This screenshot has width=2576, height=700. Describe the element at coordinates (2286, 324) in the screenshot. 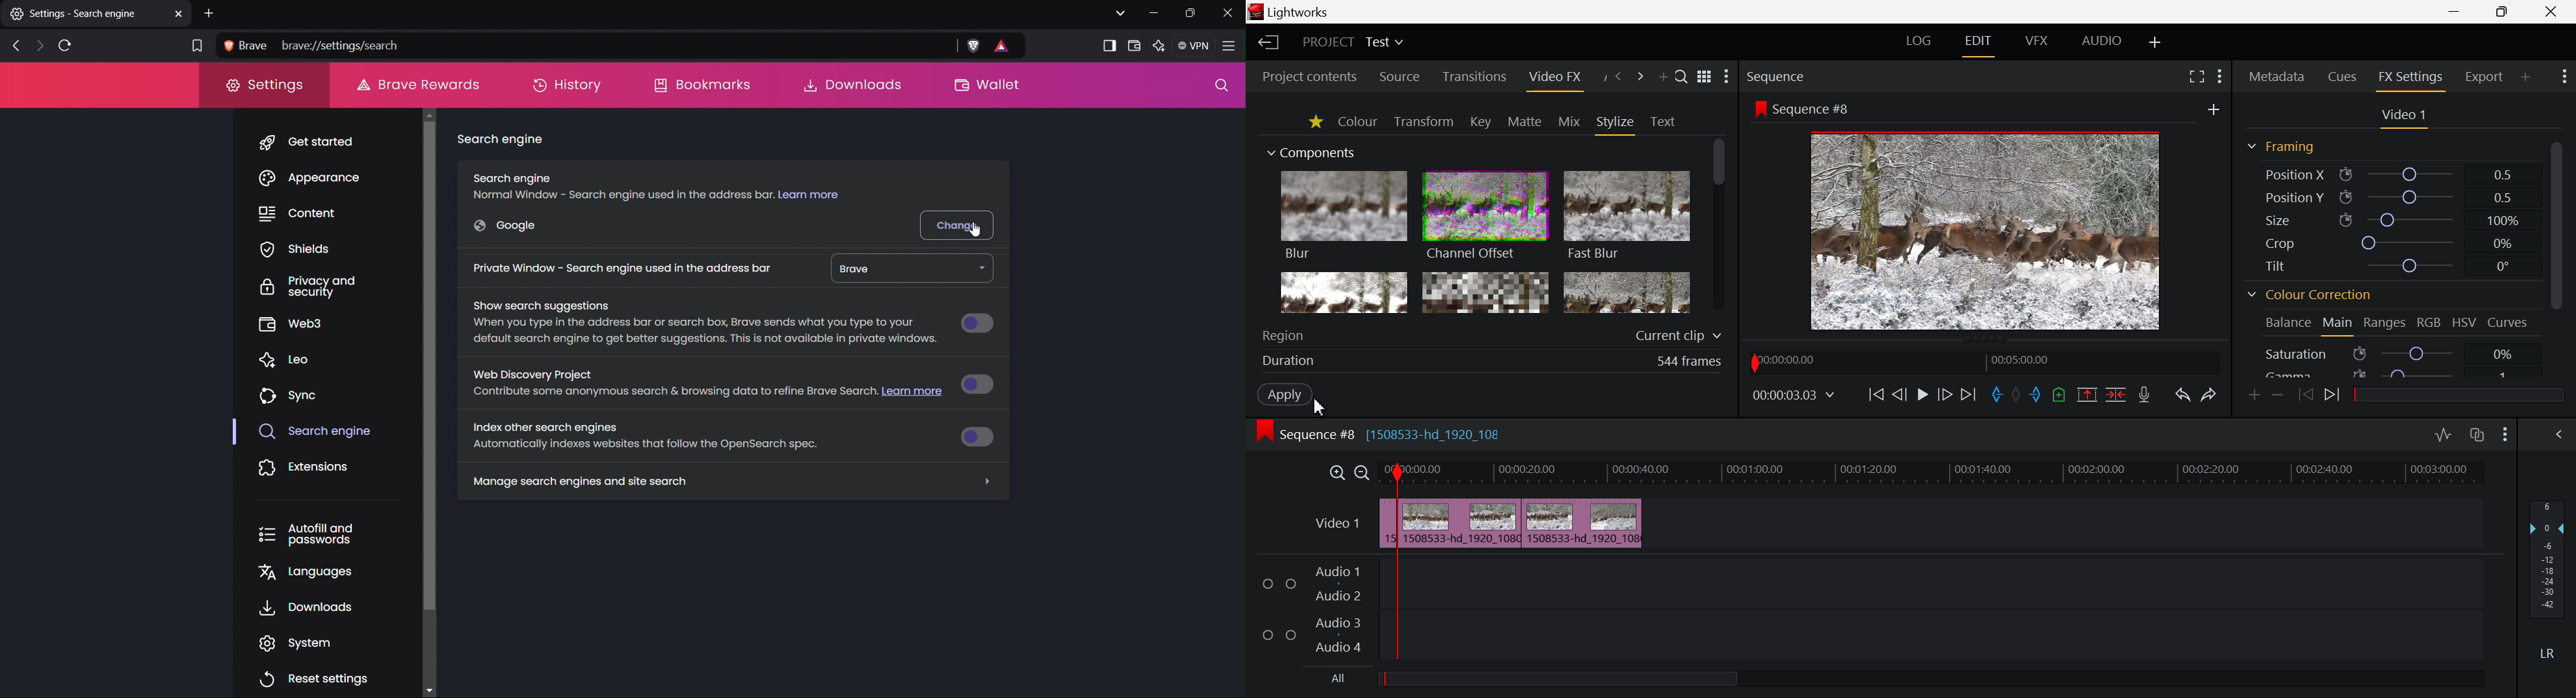

I see `Balance` at that location.